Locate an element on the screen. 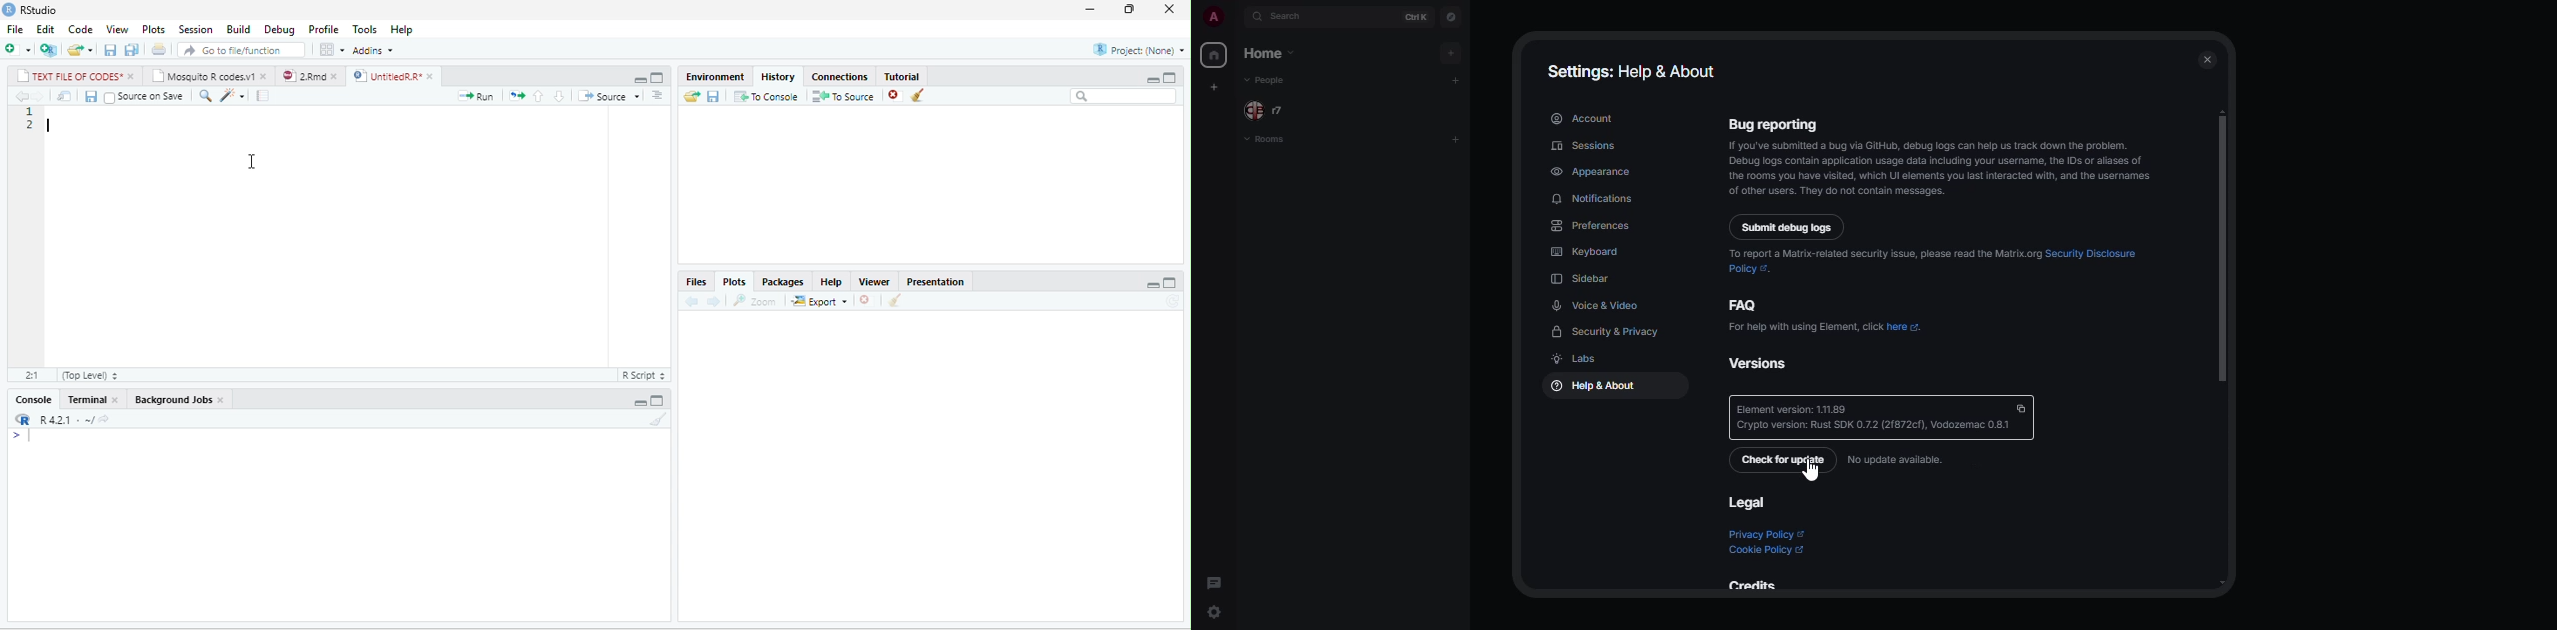 This screenshot has height=644, width=2576. home is located at coordinates (1275, 54).